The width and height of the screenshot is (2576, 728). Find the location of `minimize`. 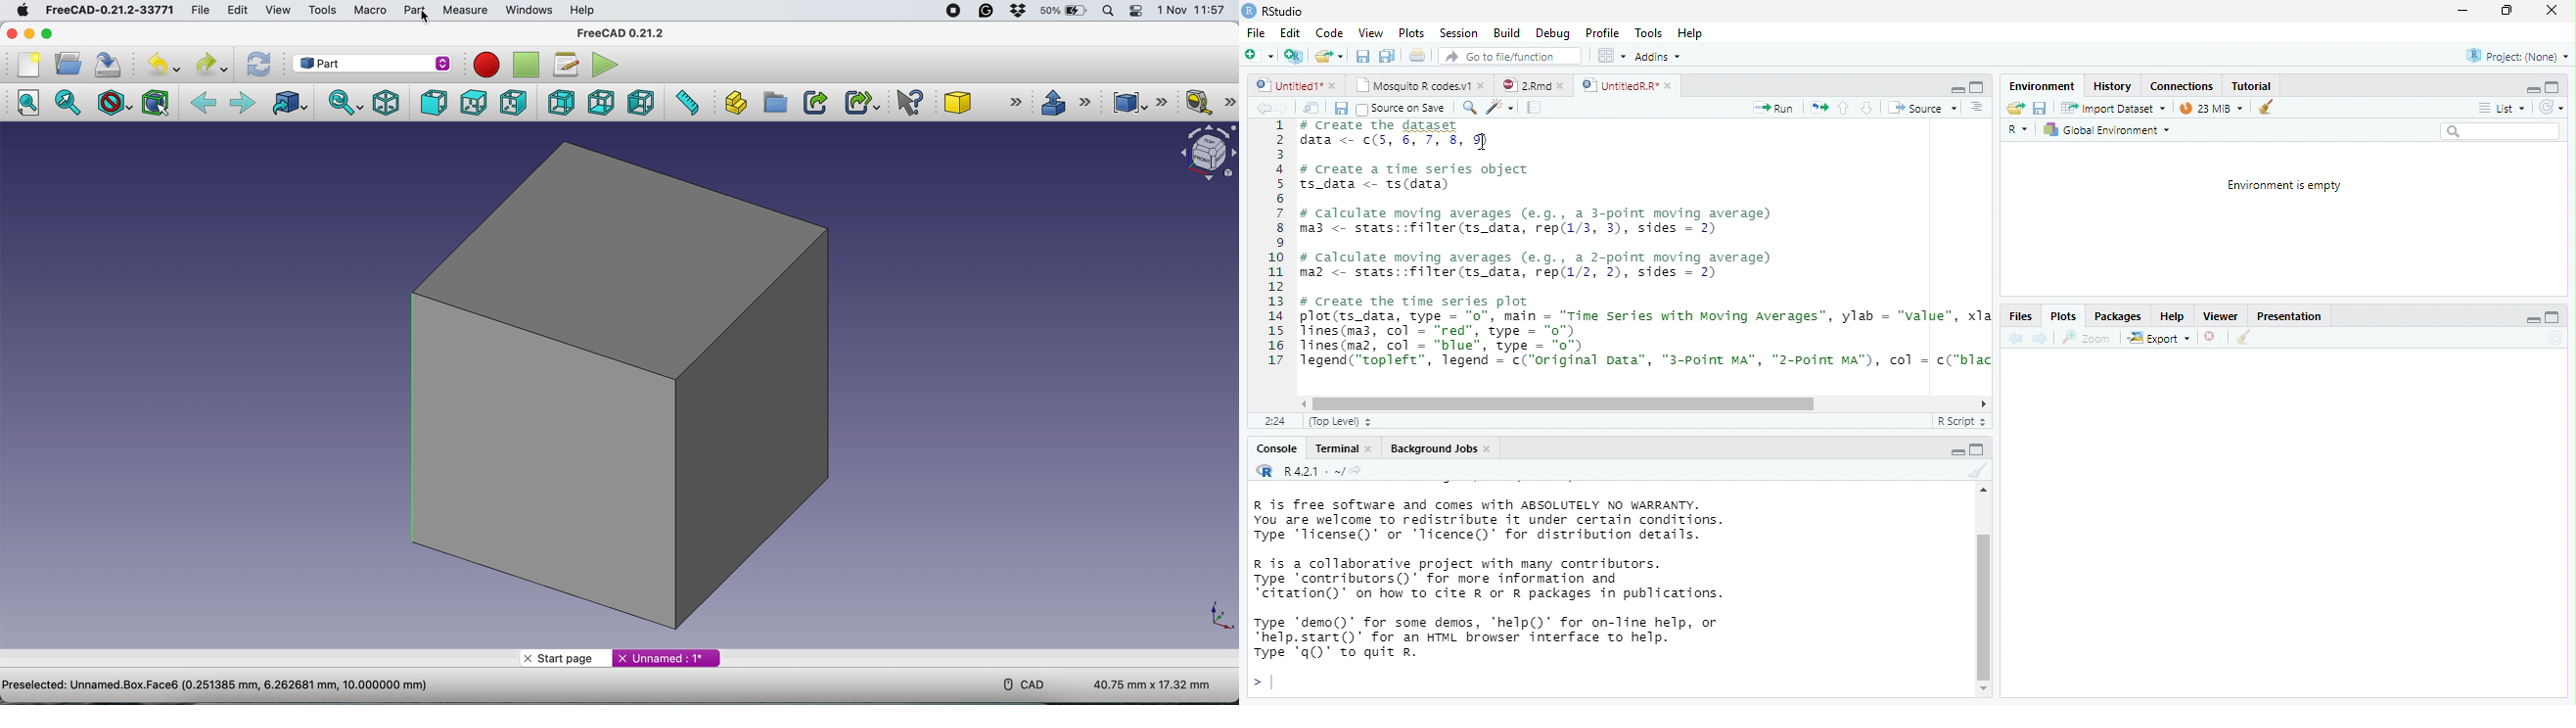

minimize is located at coordinates (2461, 12).